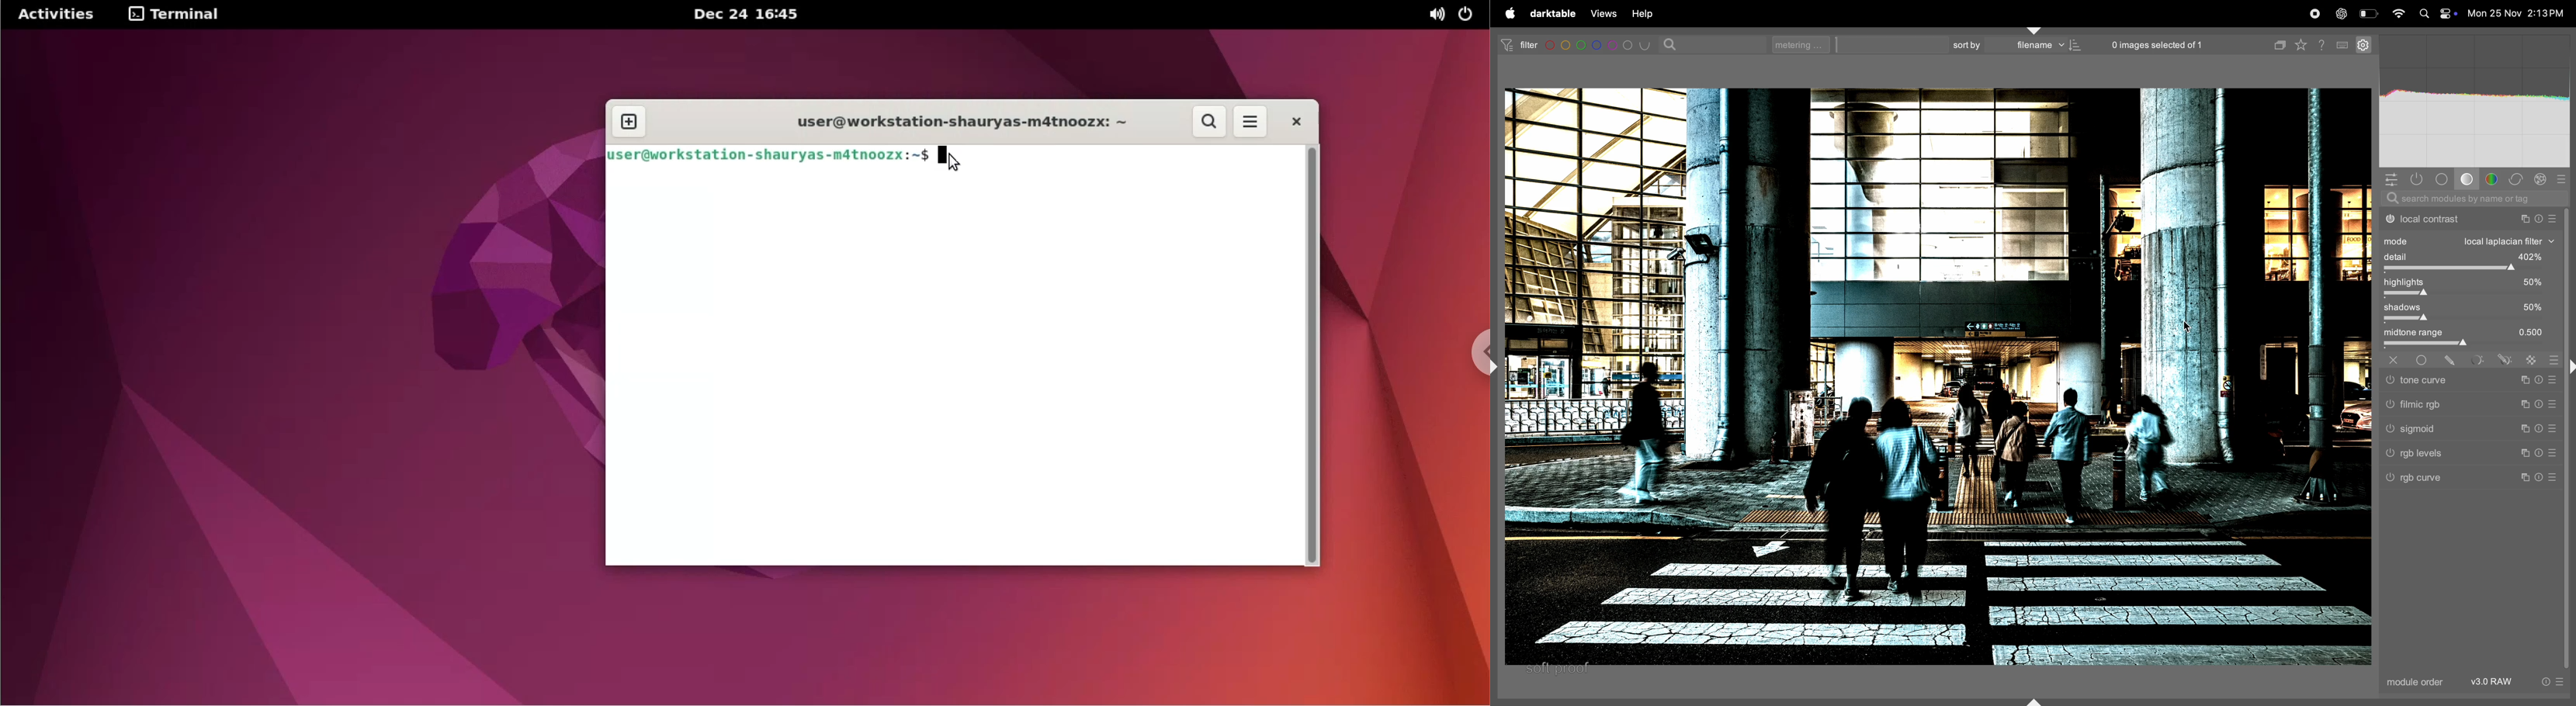  What do you see at coordinates (2533, 359) in the screenshot?
I see `raster mask` at bounding box center [2533, 359].